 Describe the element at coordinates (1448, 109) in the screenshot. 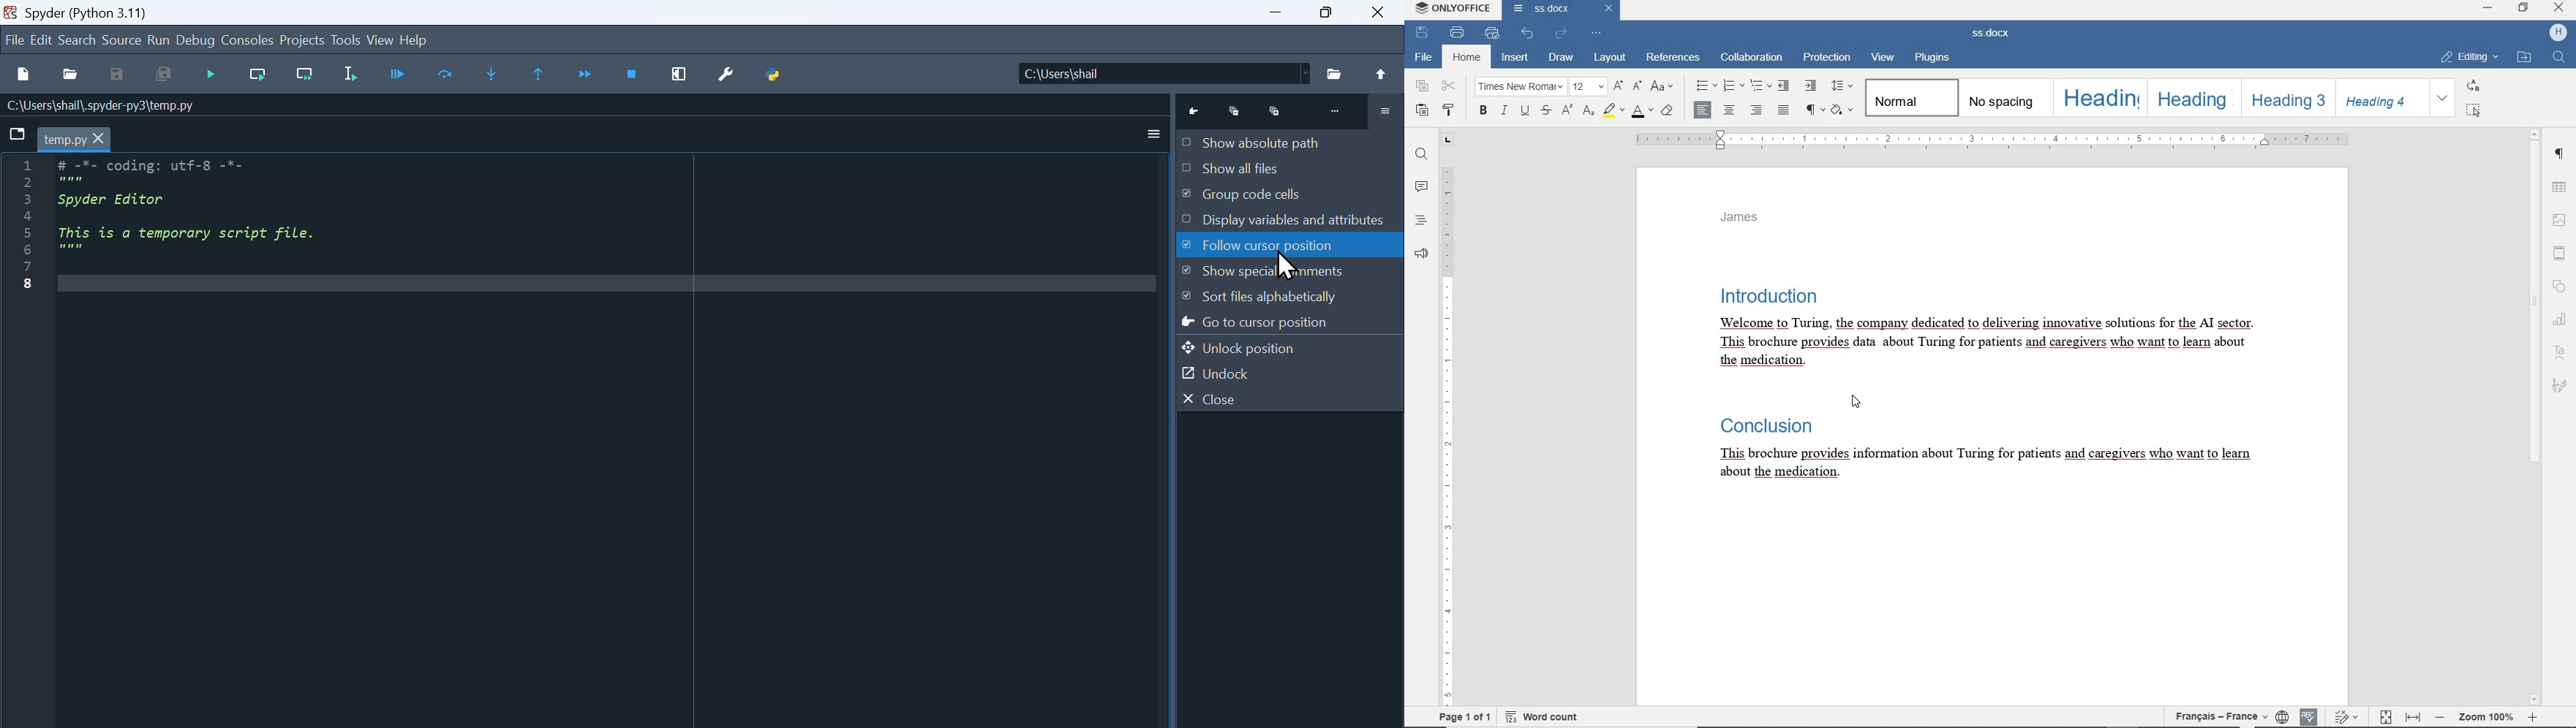

I see `COPY STYLE` at that location.